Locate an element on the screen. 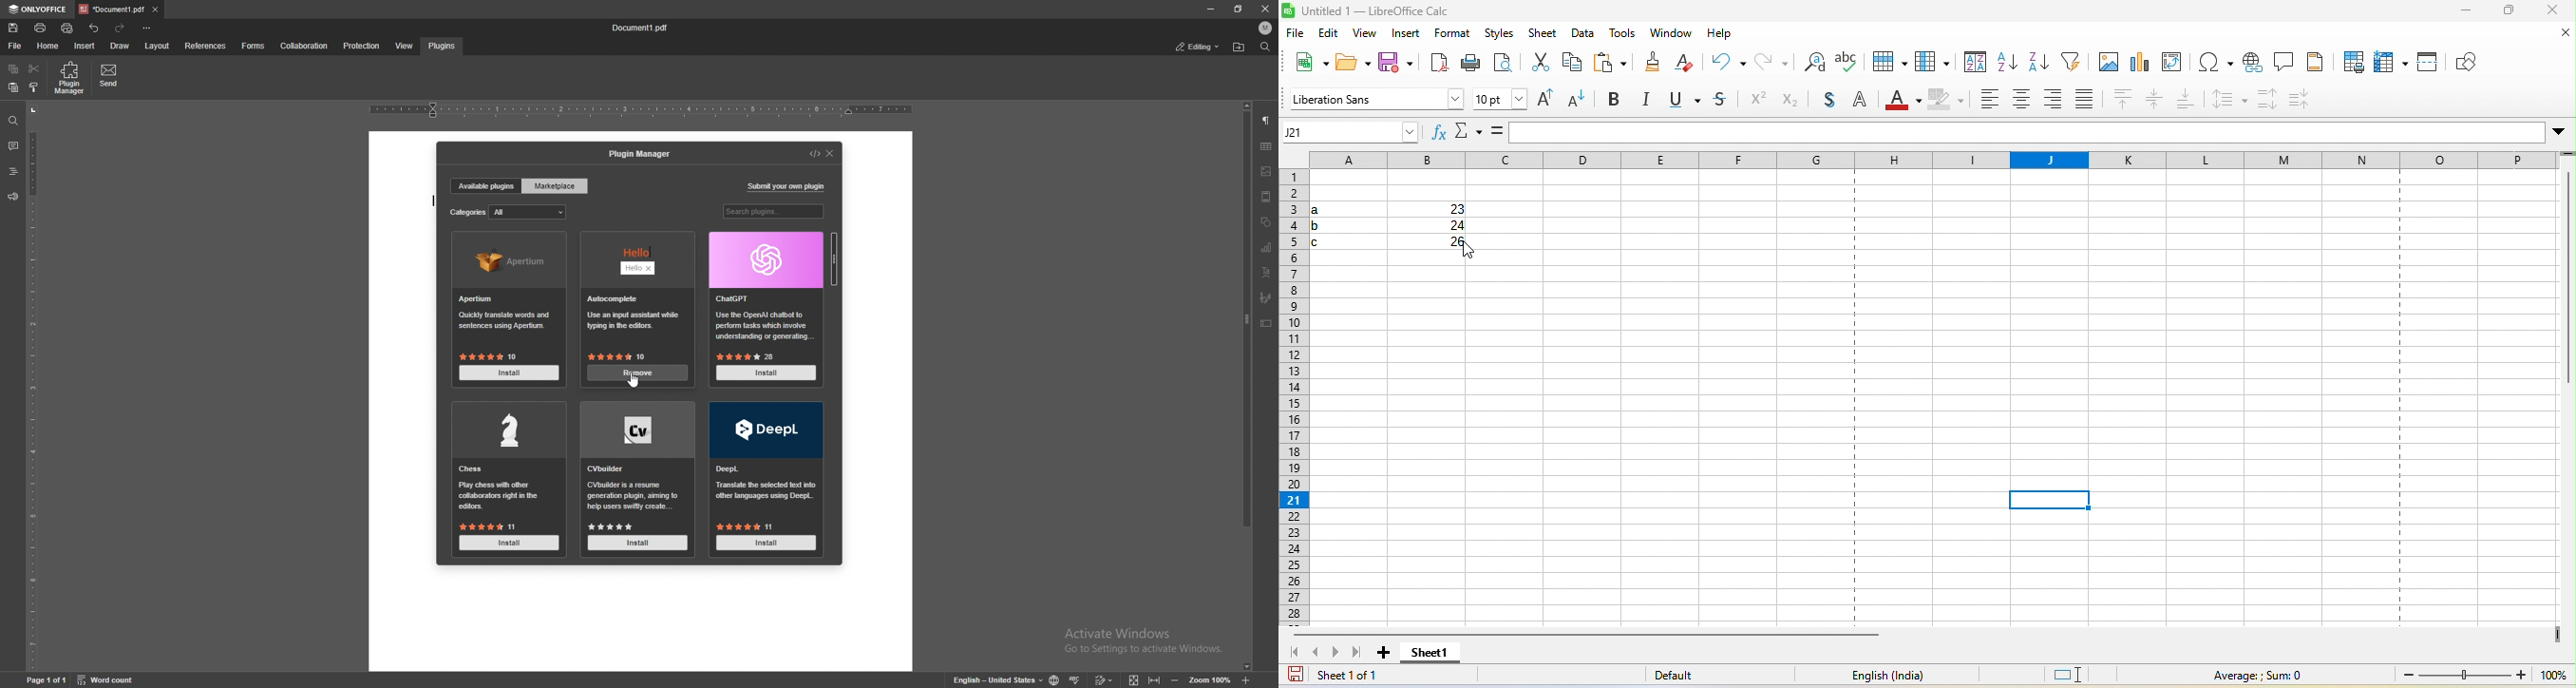 This screenshot has height=700, width=2576. plugins is located at coordinates (443, 45).